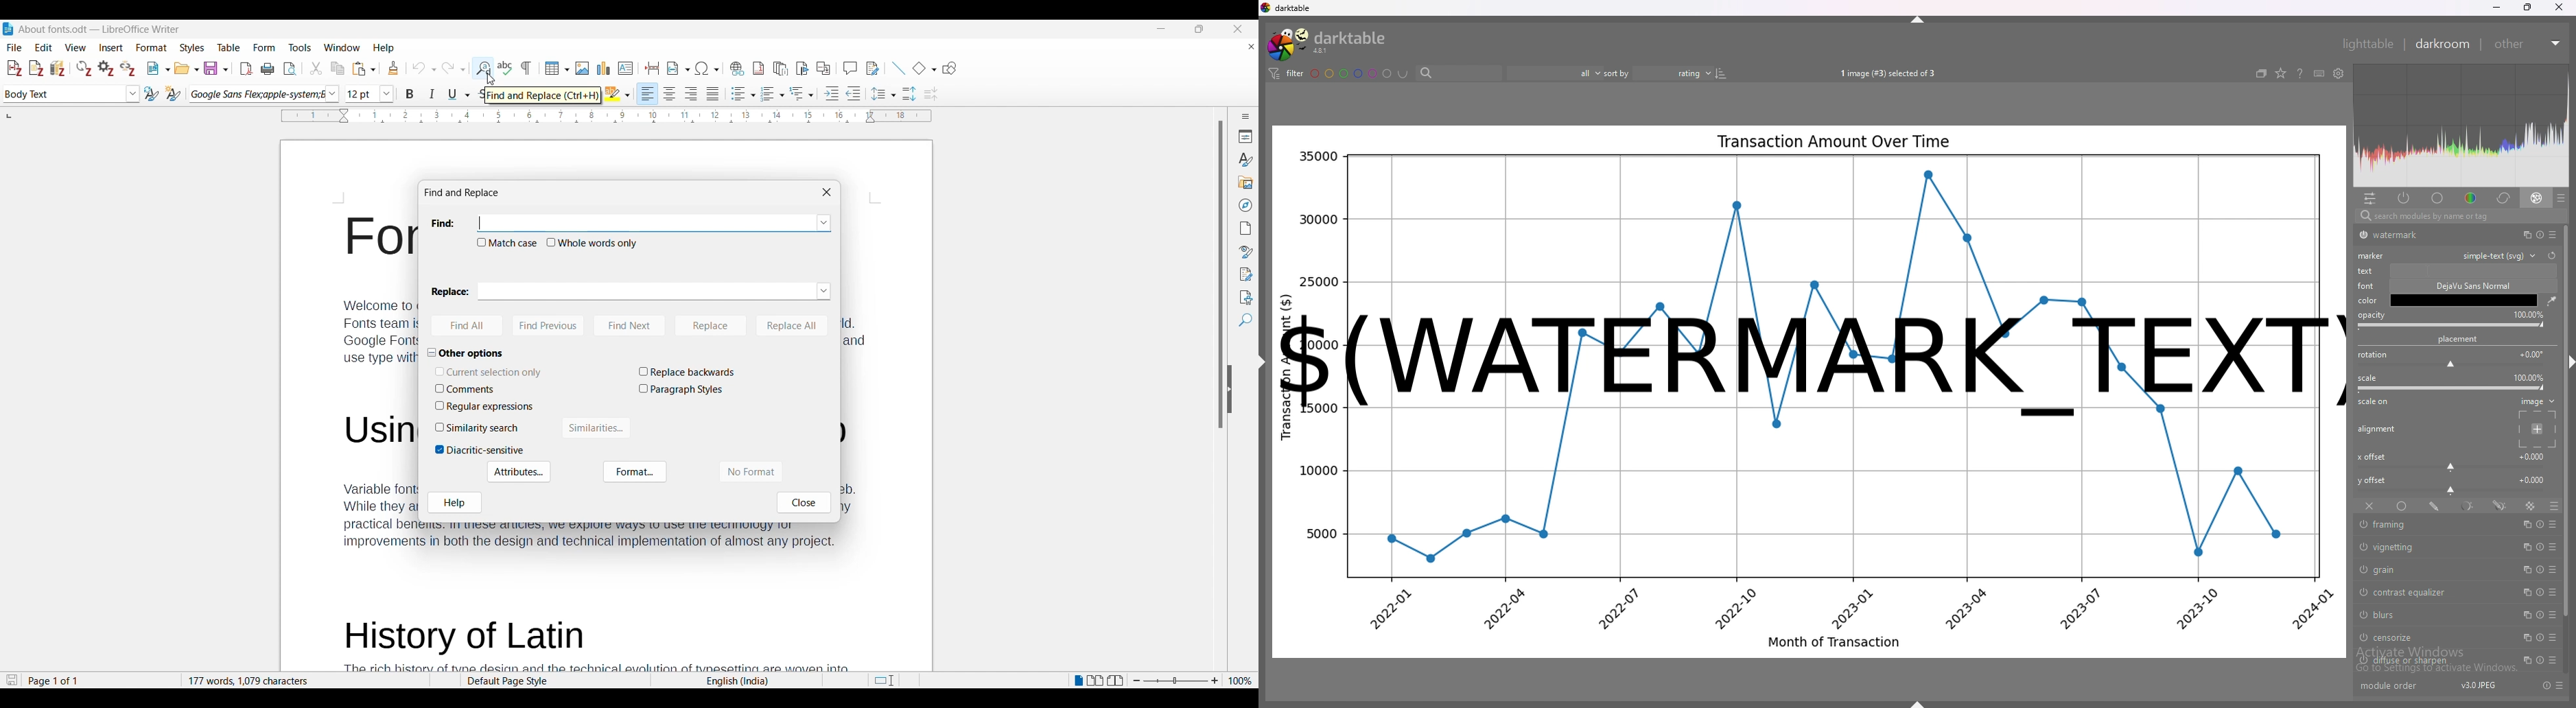  I want to click on Paste and paste options, so click(365, 69).